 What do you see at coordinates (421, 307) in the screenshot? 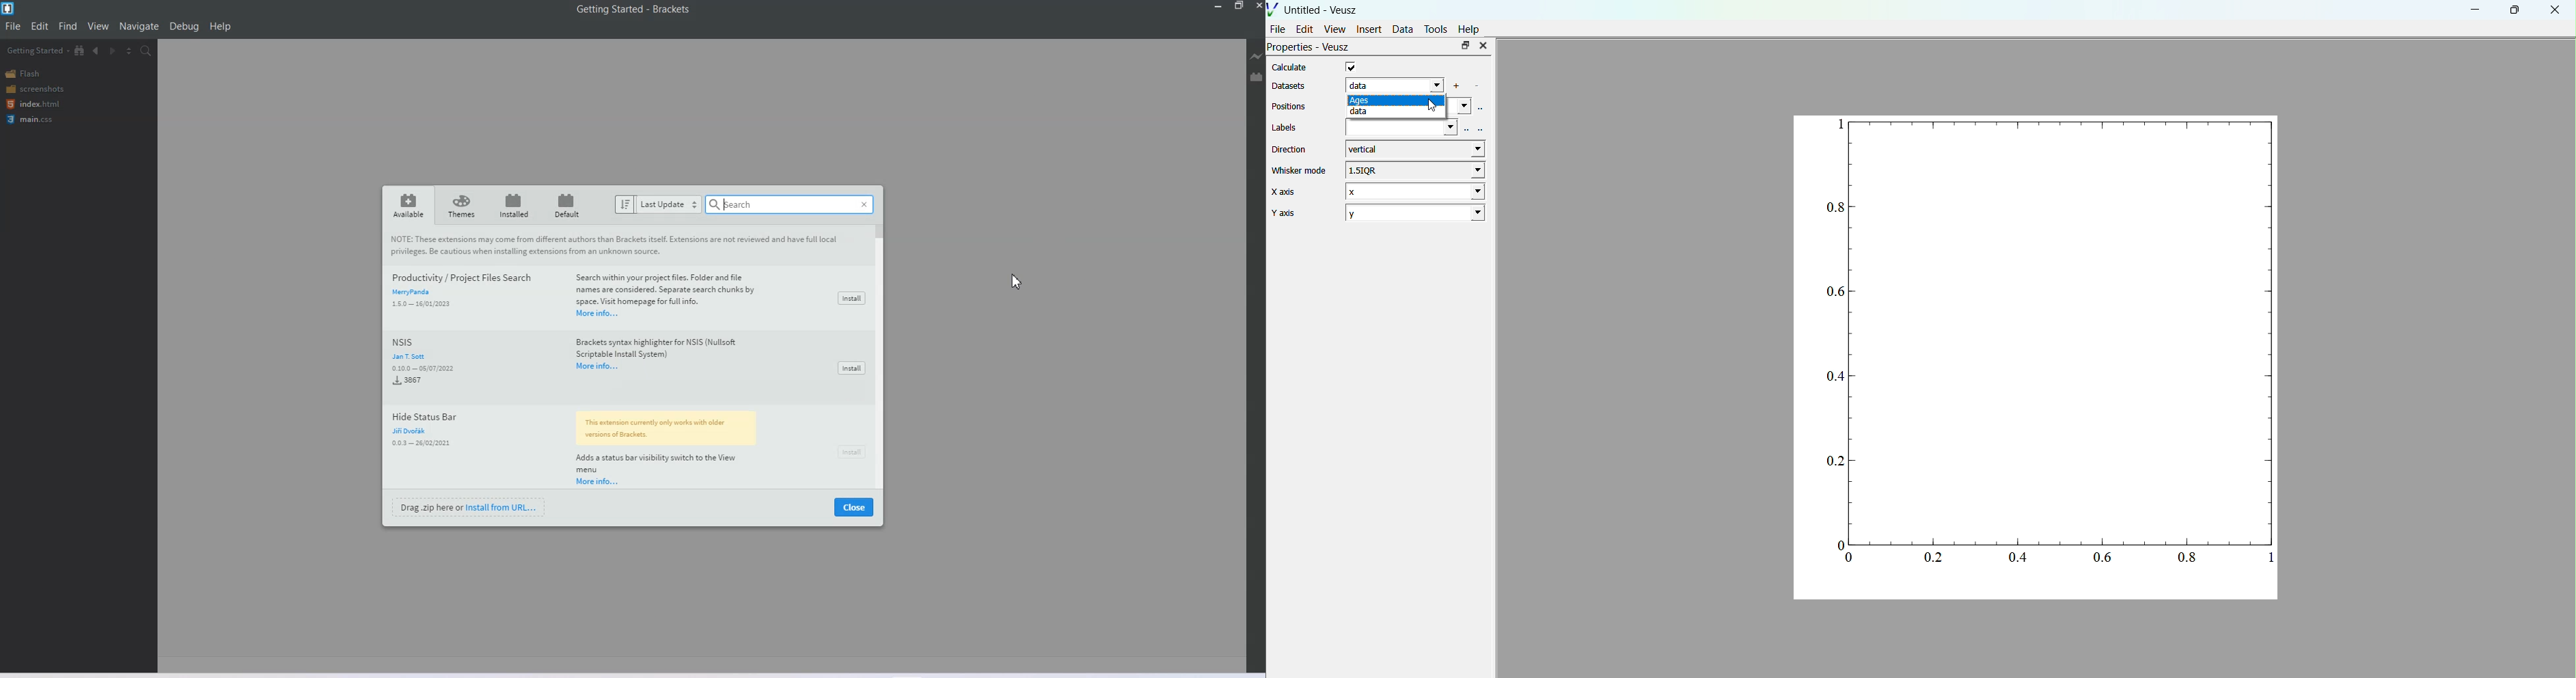
I see `1.5.0-16/01/2023` at bounding box center [421, 307].